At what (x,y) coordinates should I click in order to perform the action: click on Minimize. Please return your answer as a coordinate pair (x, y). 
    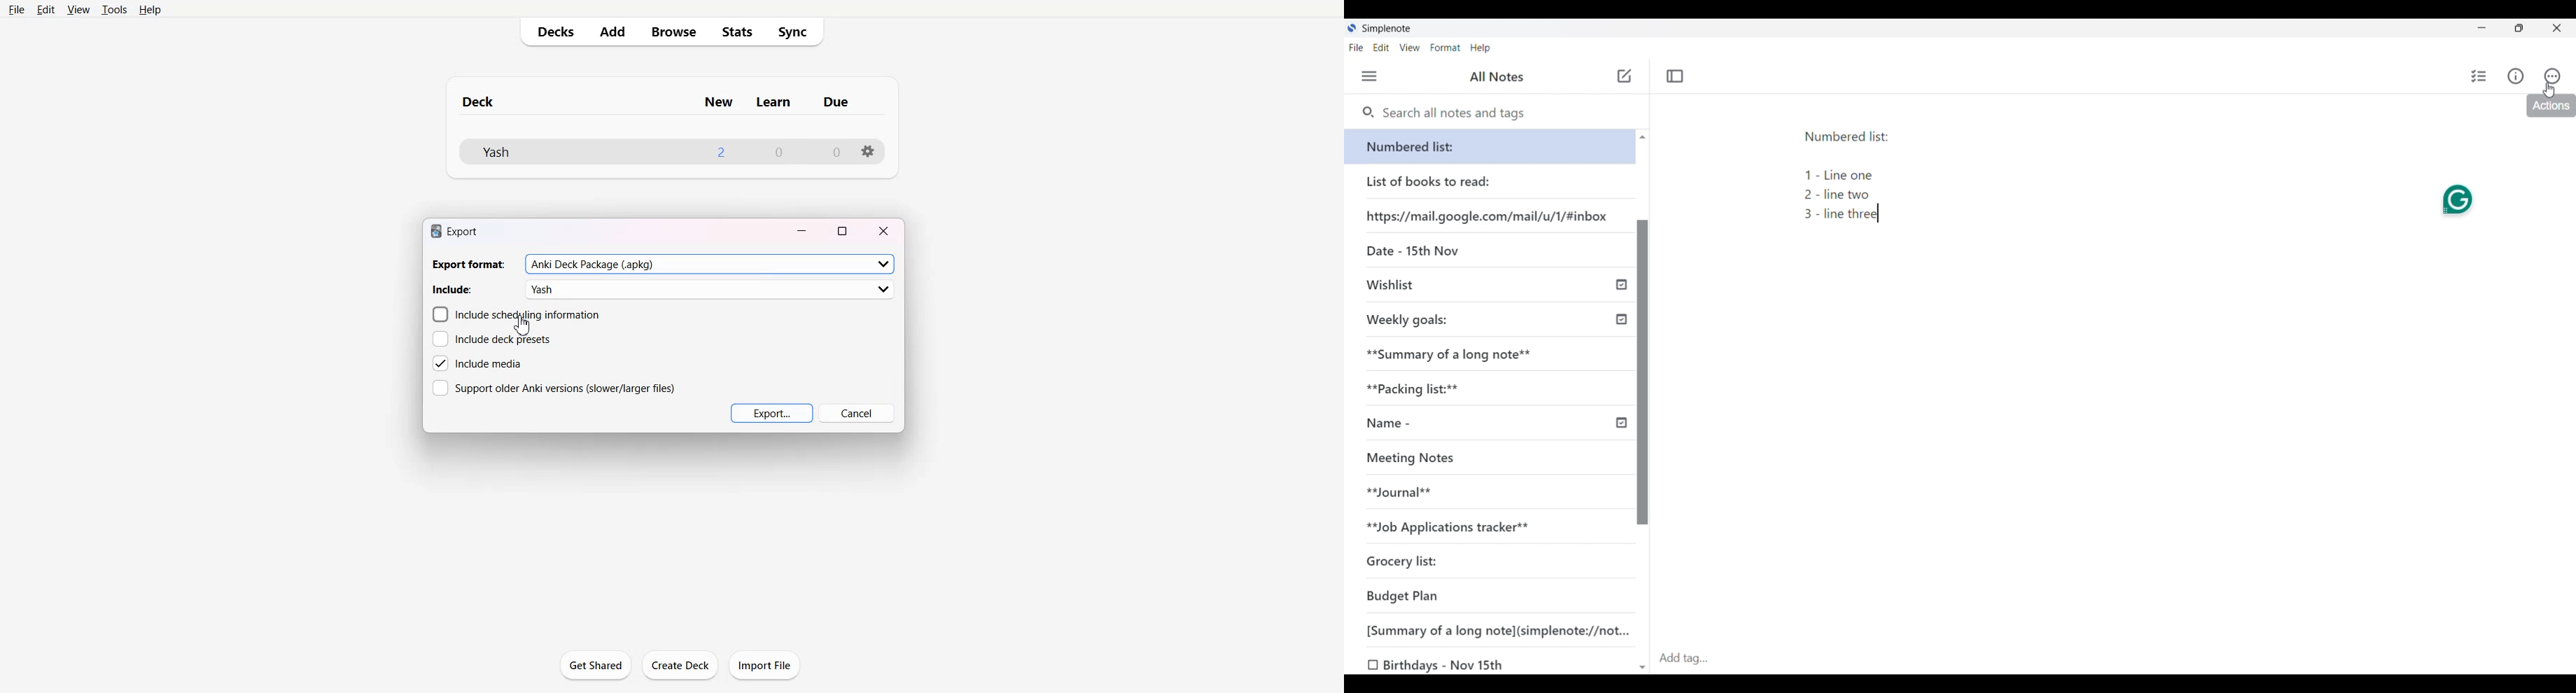
    Looking at the image, I should click on (803, 229).